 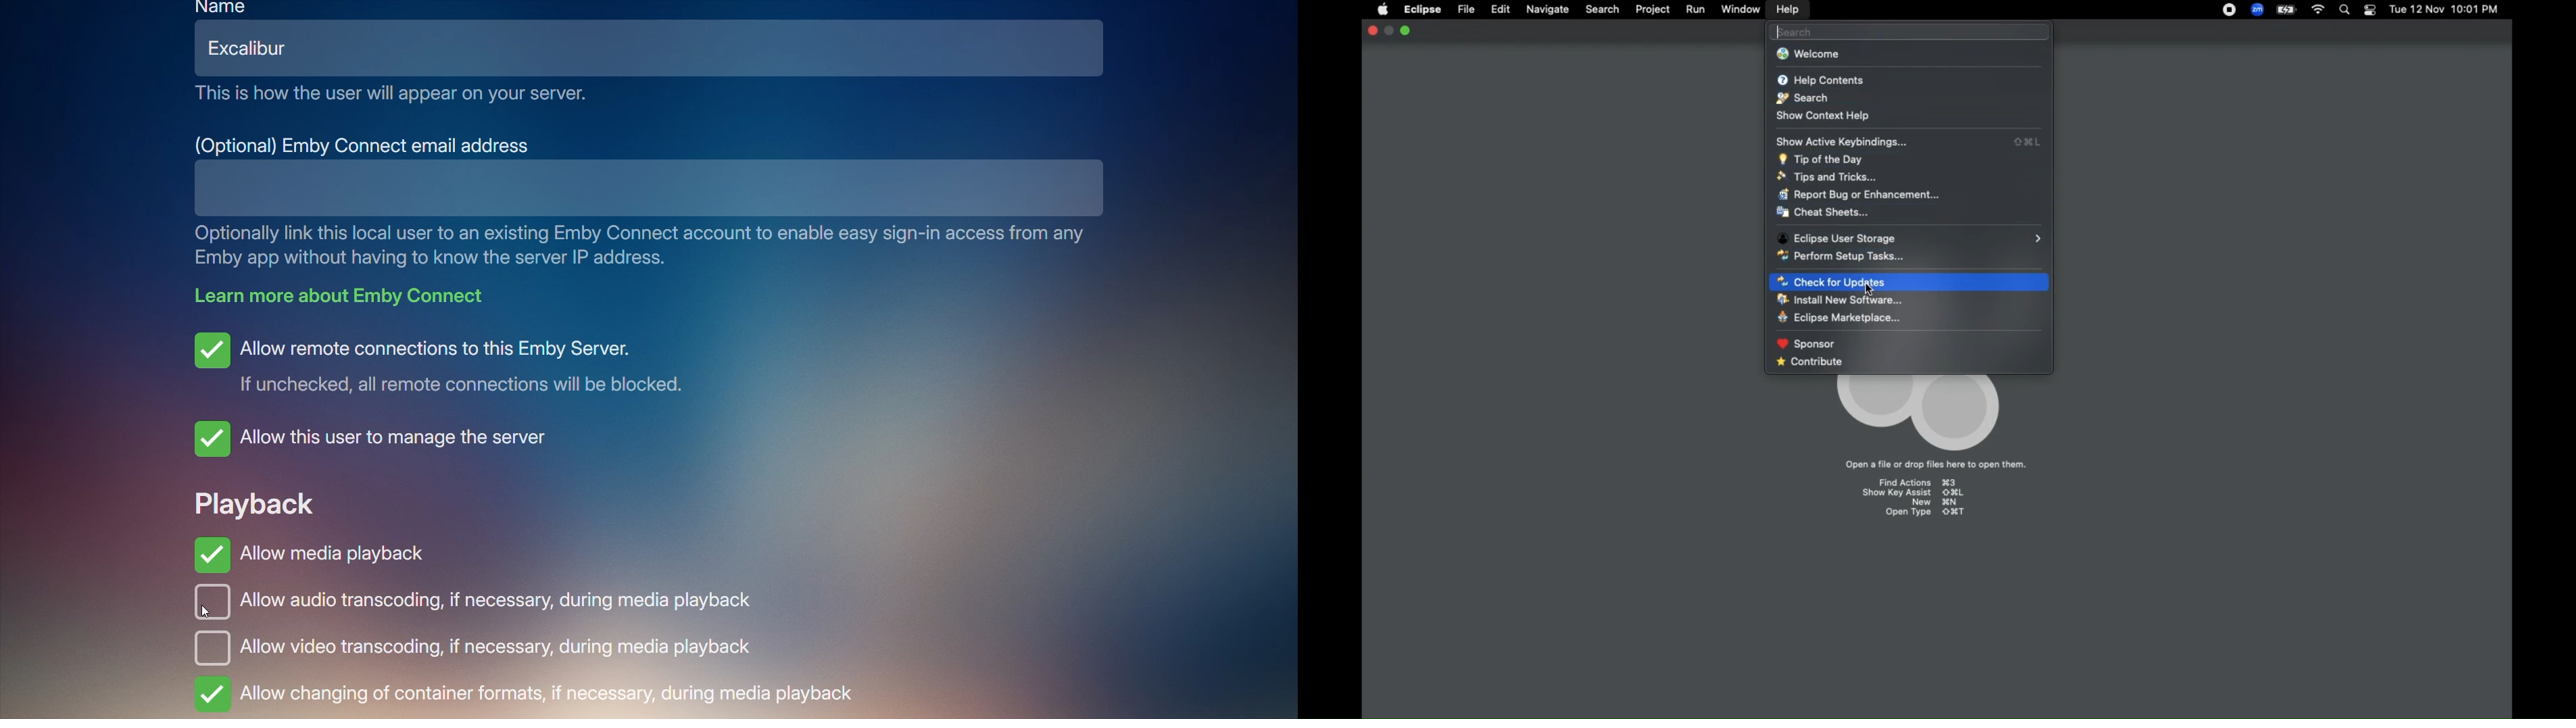 I want to click on Allow media playback, so click(x=310, y=550).